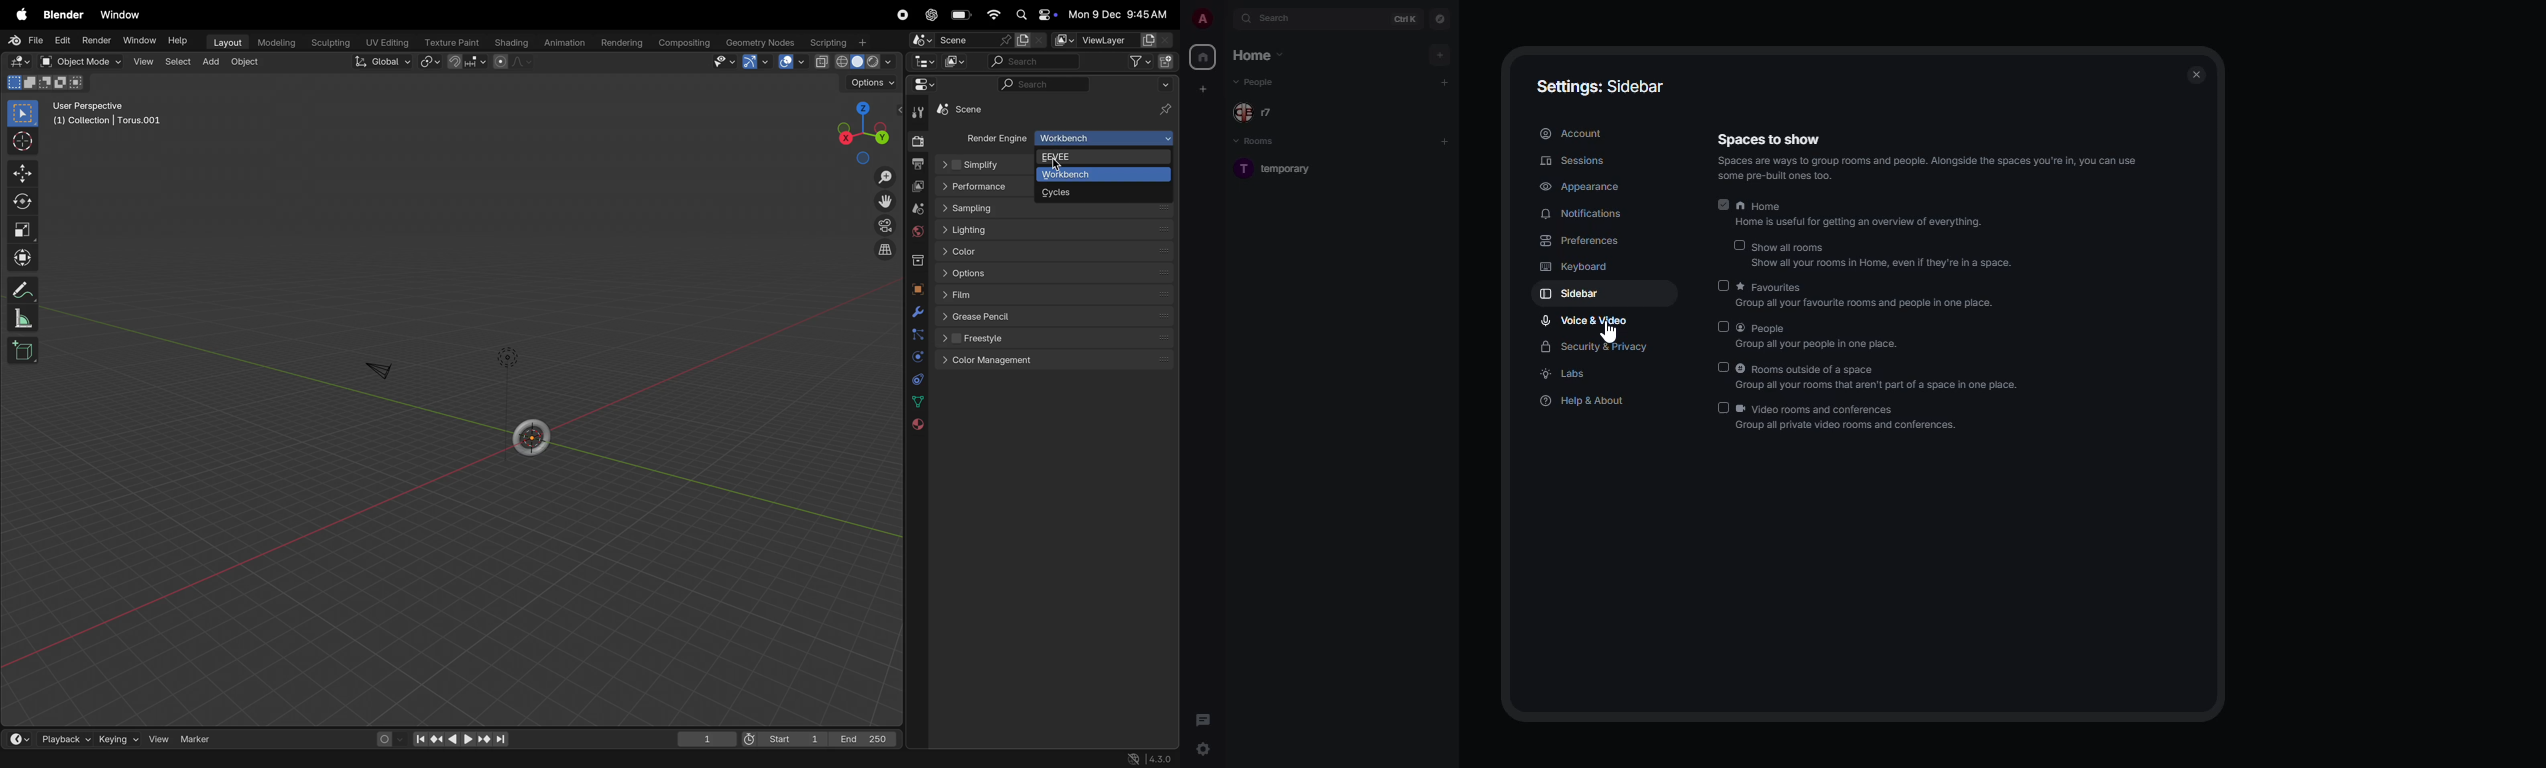 The height and width of the screenshot is (784, 2548). What do you see at coordinates (984, 208) in the screenshot?
I see `sampling` at bounding box center [984, 208].